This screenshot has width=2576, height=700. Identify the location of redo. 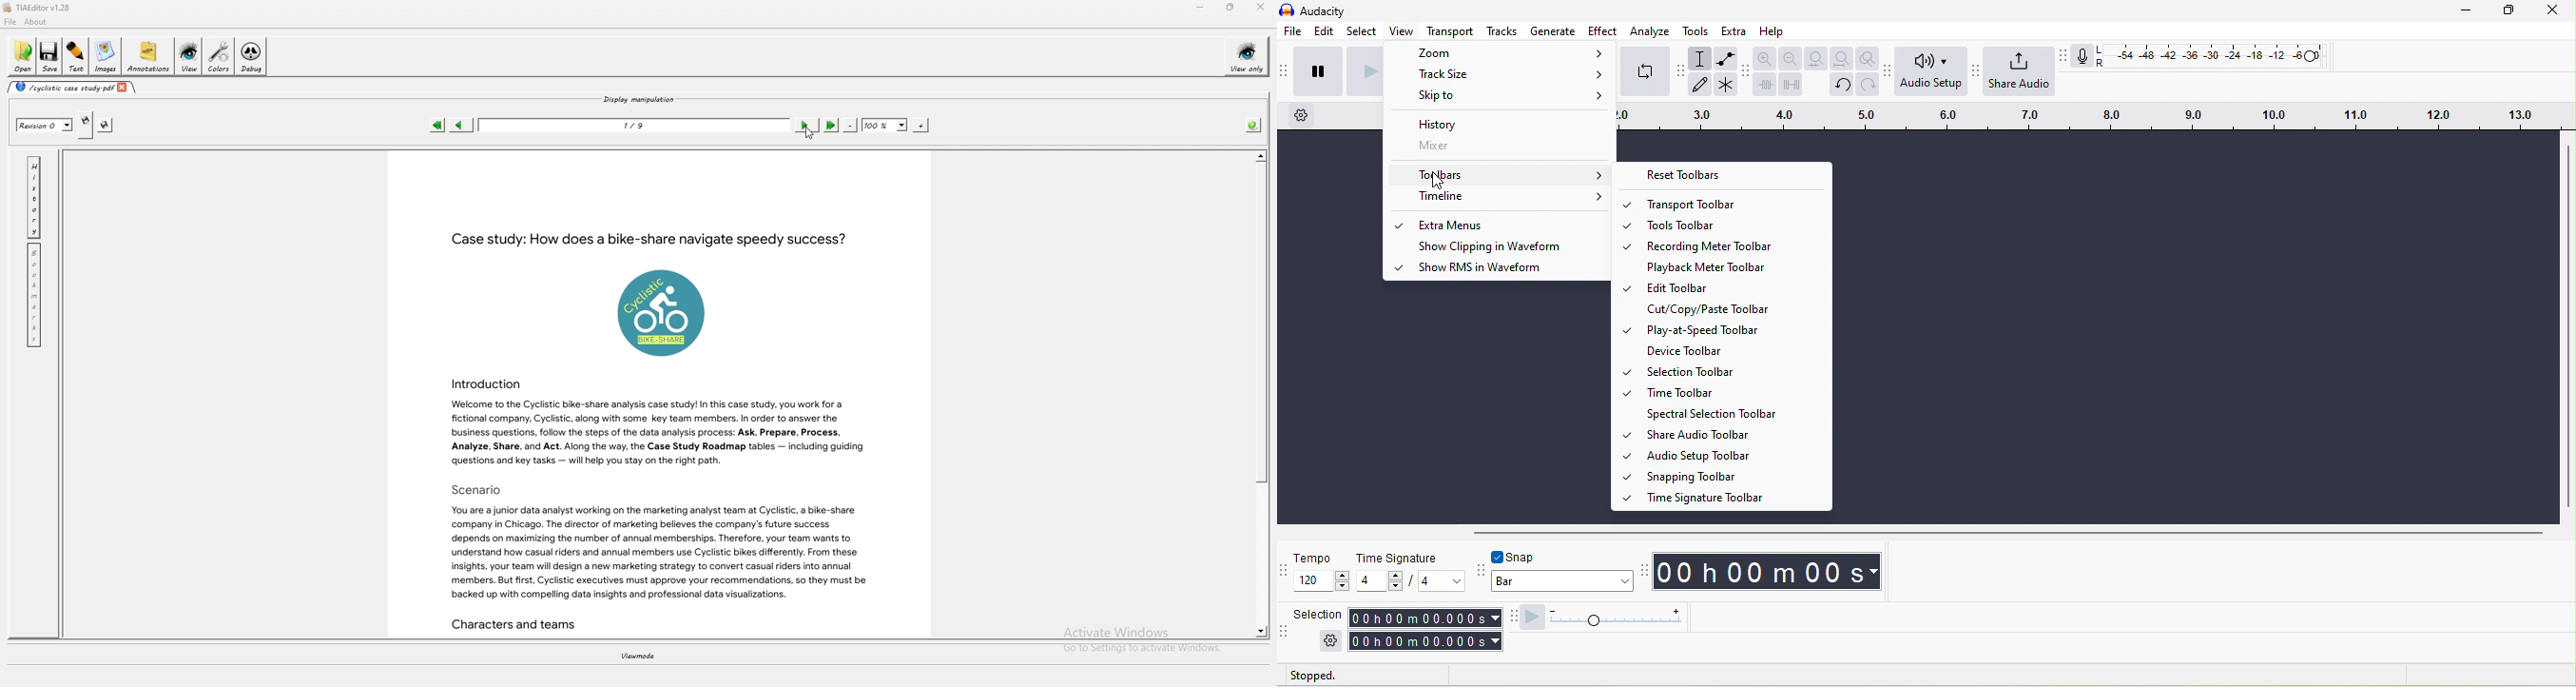
(1868, 85).